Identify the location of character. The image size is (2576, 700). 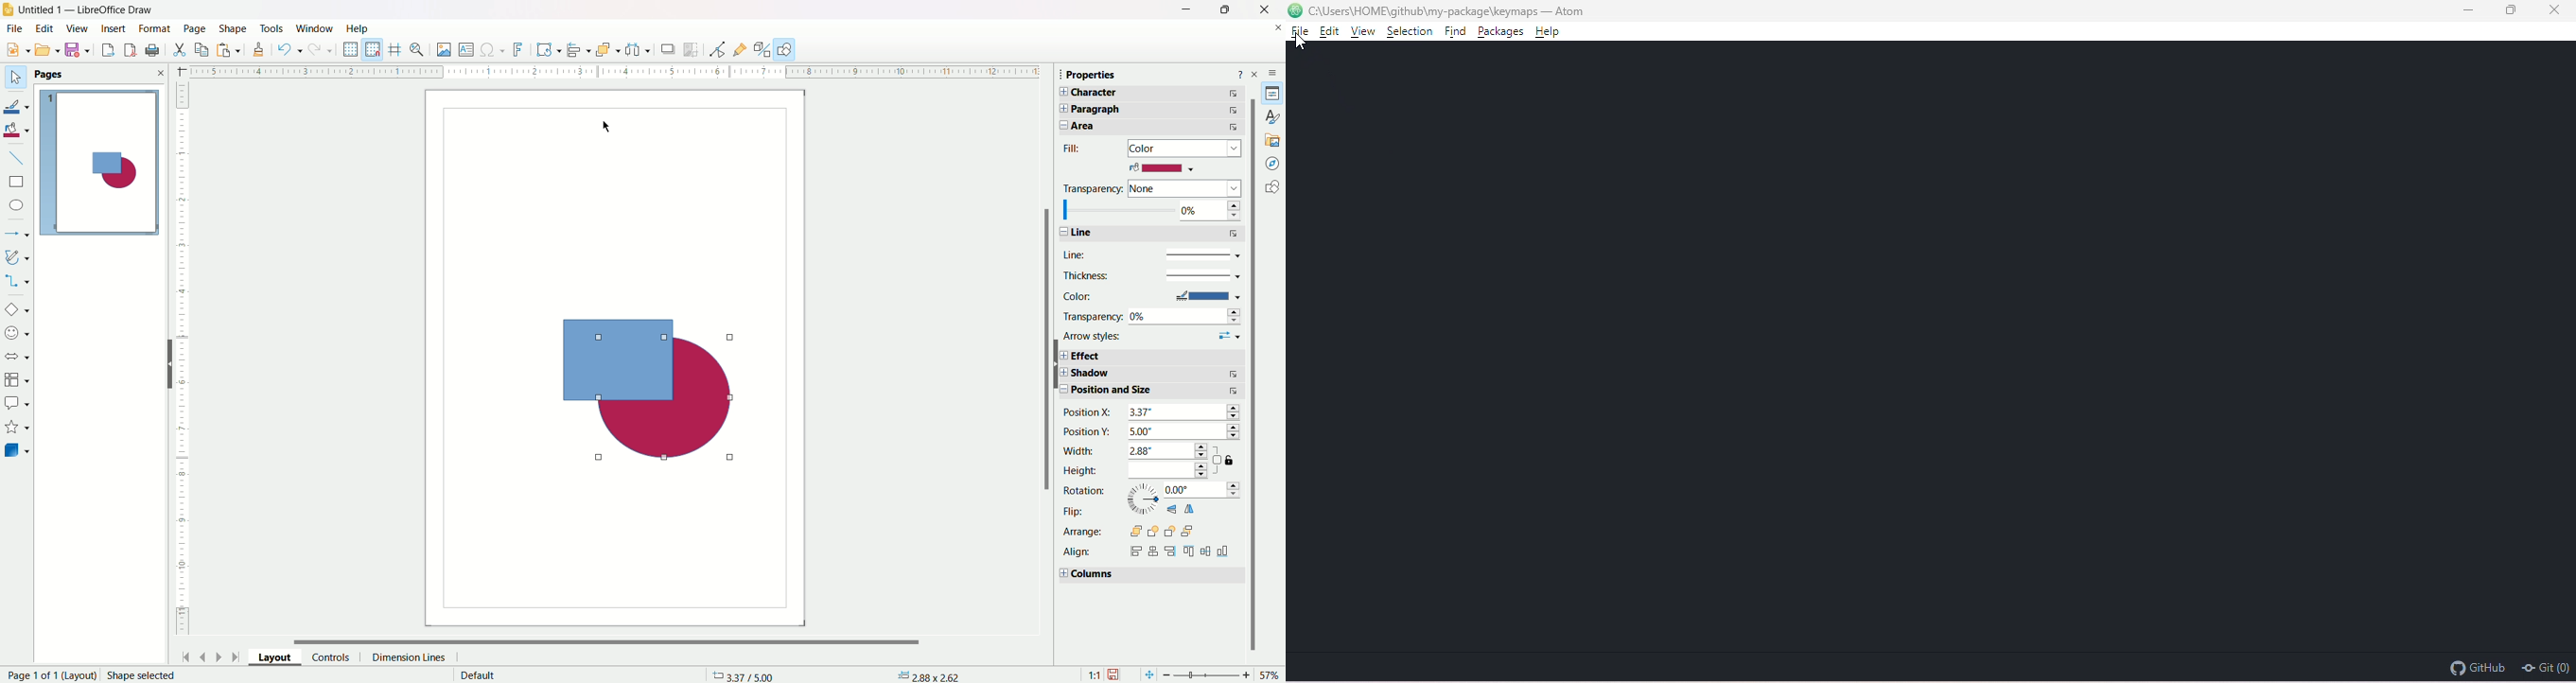
(1156, 93).